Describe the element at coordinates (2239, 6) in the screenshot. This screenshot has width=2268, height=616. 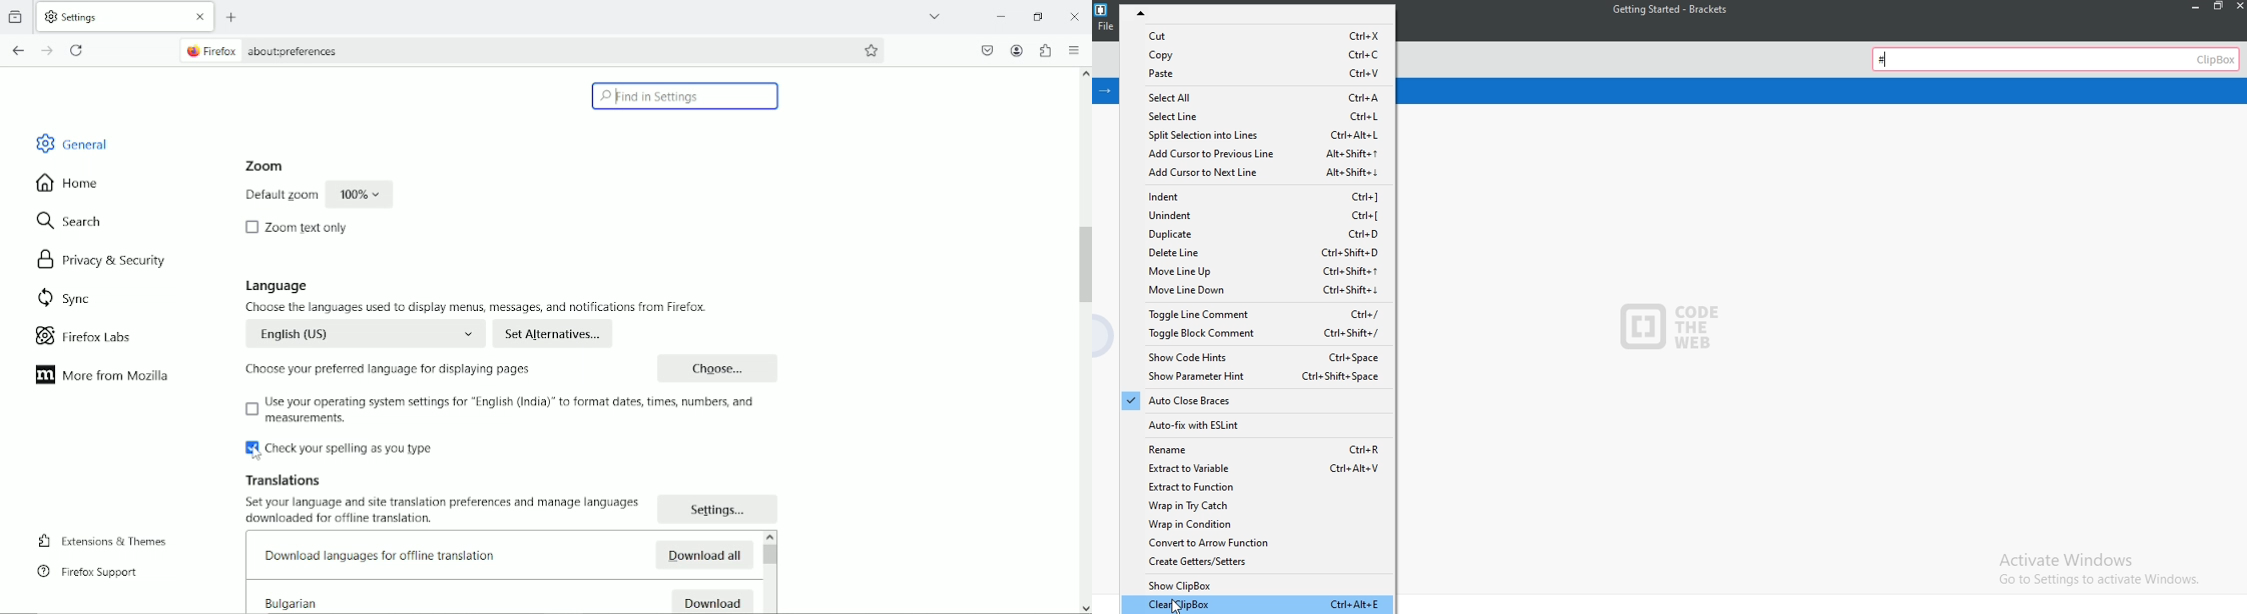
I see `close` at that location.